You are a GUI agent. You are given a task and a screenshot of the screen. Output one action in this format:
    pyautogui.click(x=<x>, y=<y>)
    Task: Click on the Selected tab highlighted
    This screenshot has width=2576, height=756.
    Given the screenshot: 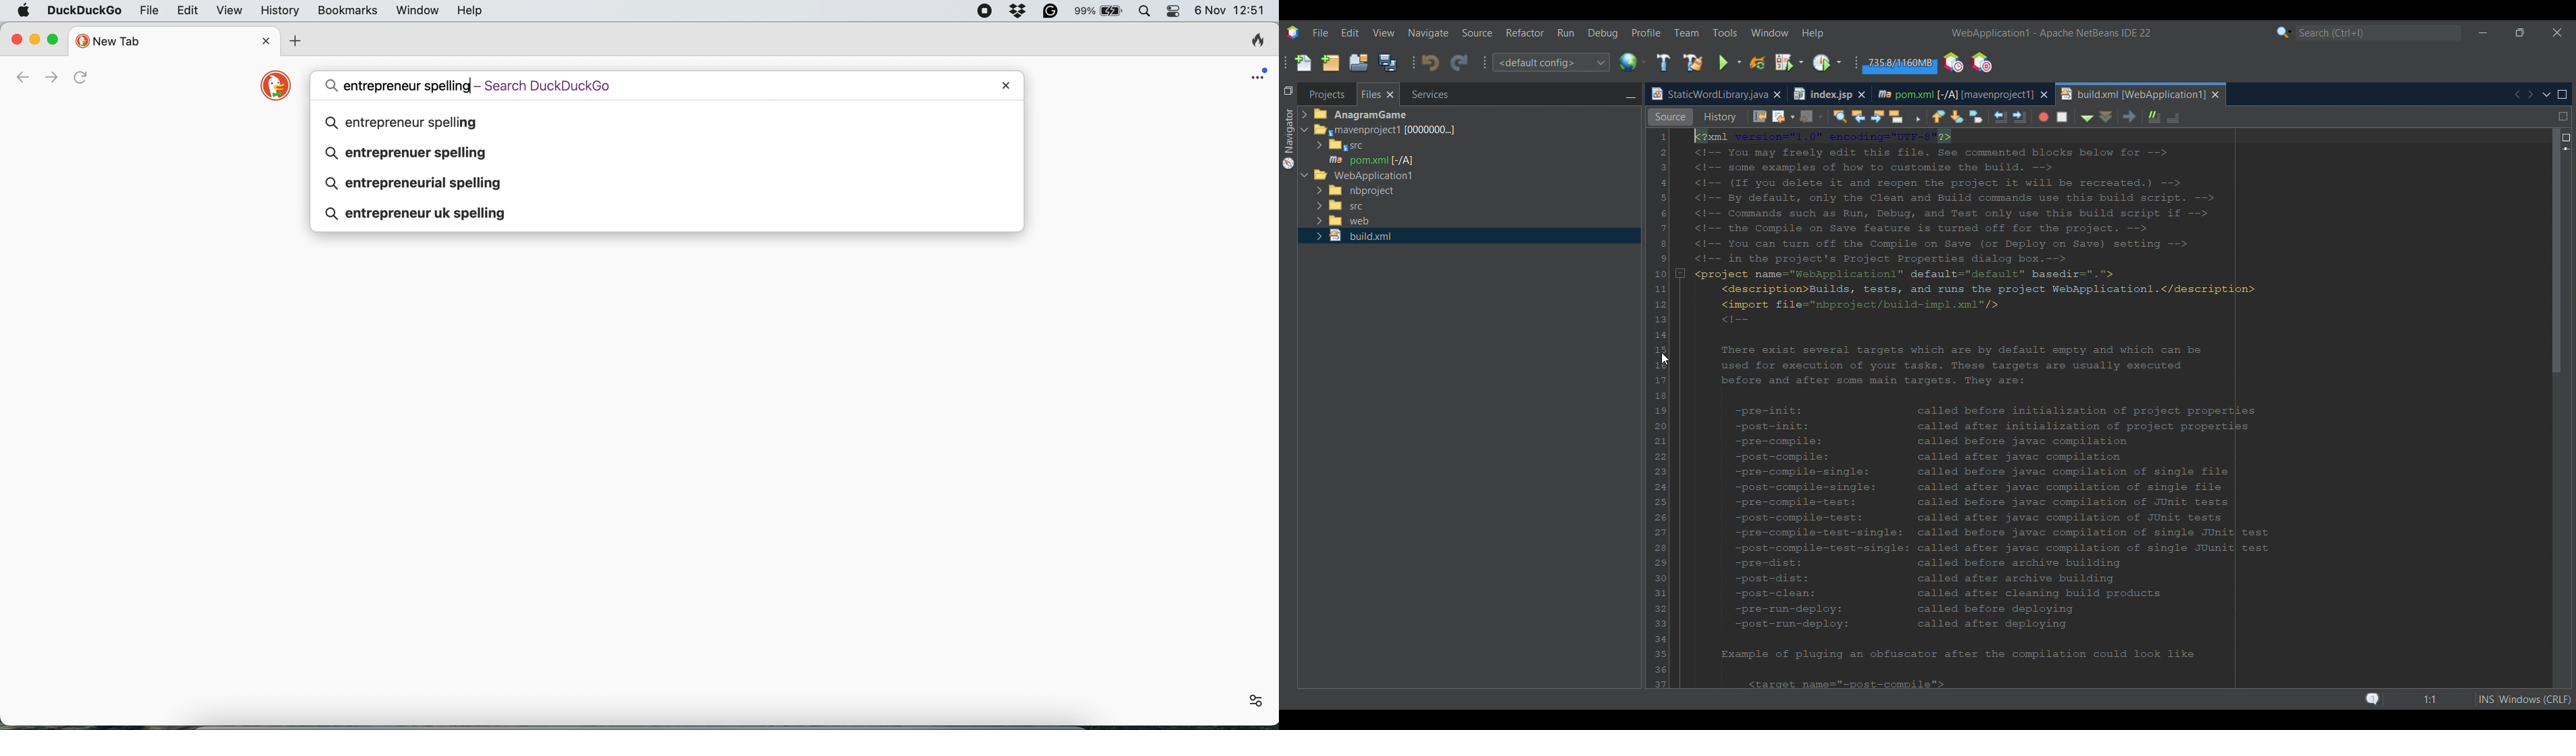 What is the action you would take?
    pyautogui.click(x=1530, y=129)
    